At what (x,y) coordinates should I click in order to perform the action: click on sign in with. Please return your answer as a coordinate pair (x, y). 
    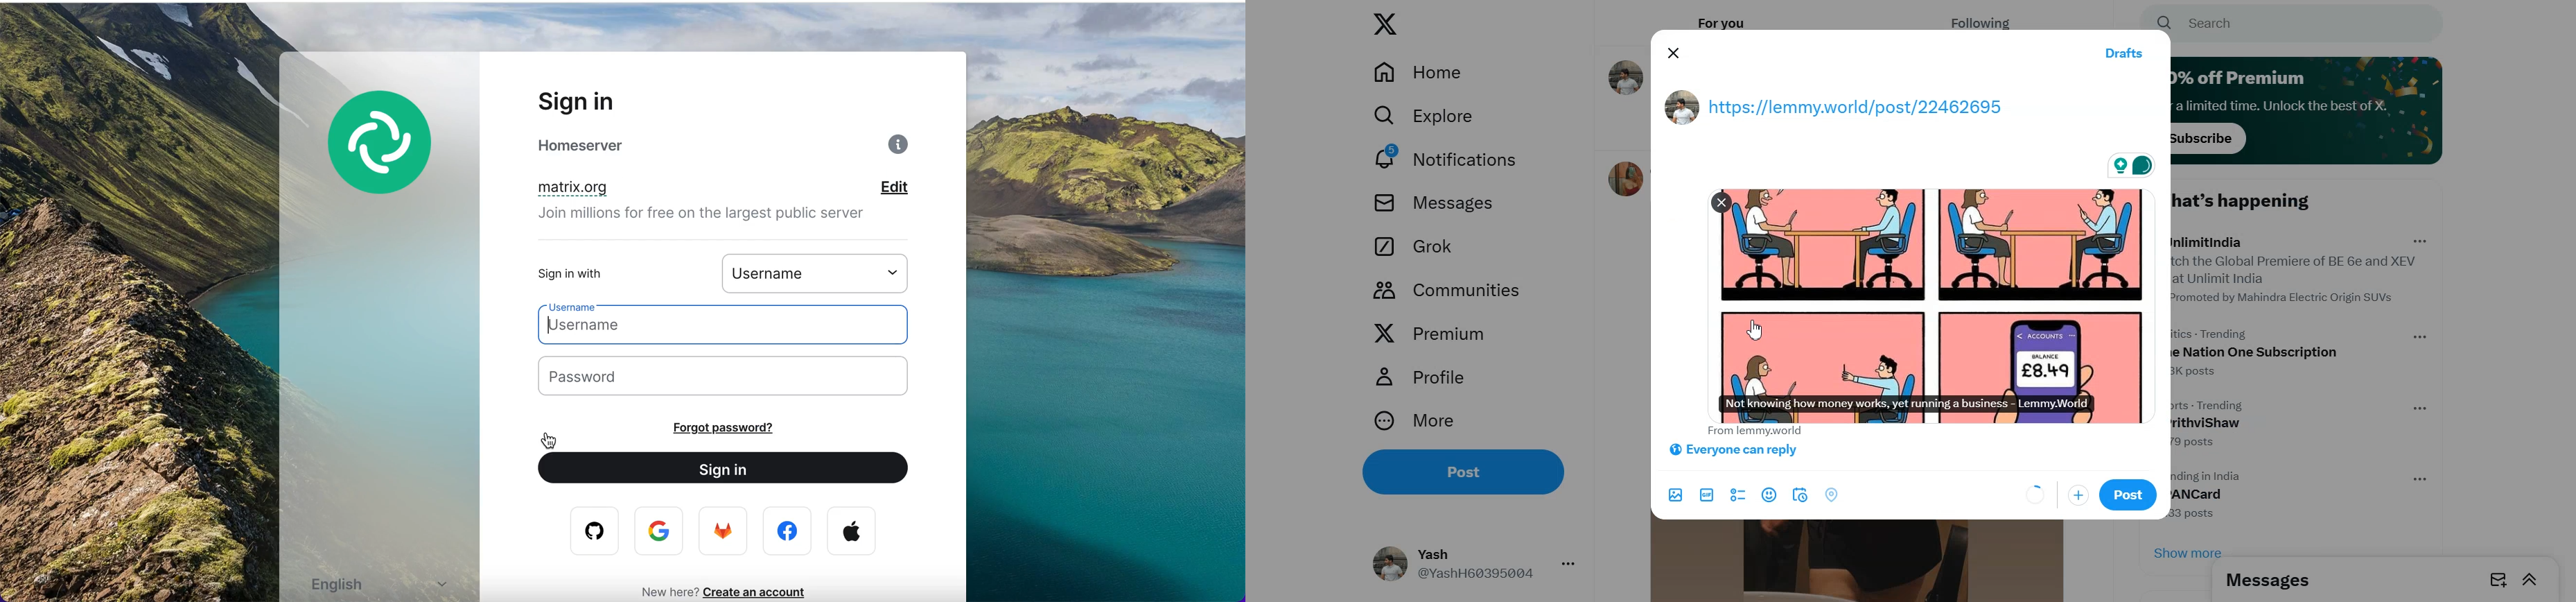
    Looking at the image, I should click on (601, 273).